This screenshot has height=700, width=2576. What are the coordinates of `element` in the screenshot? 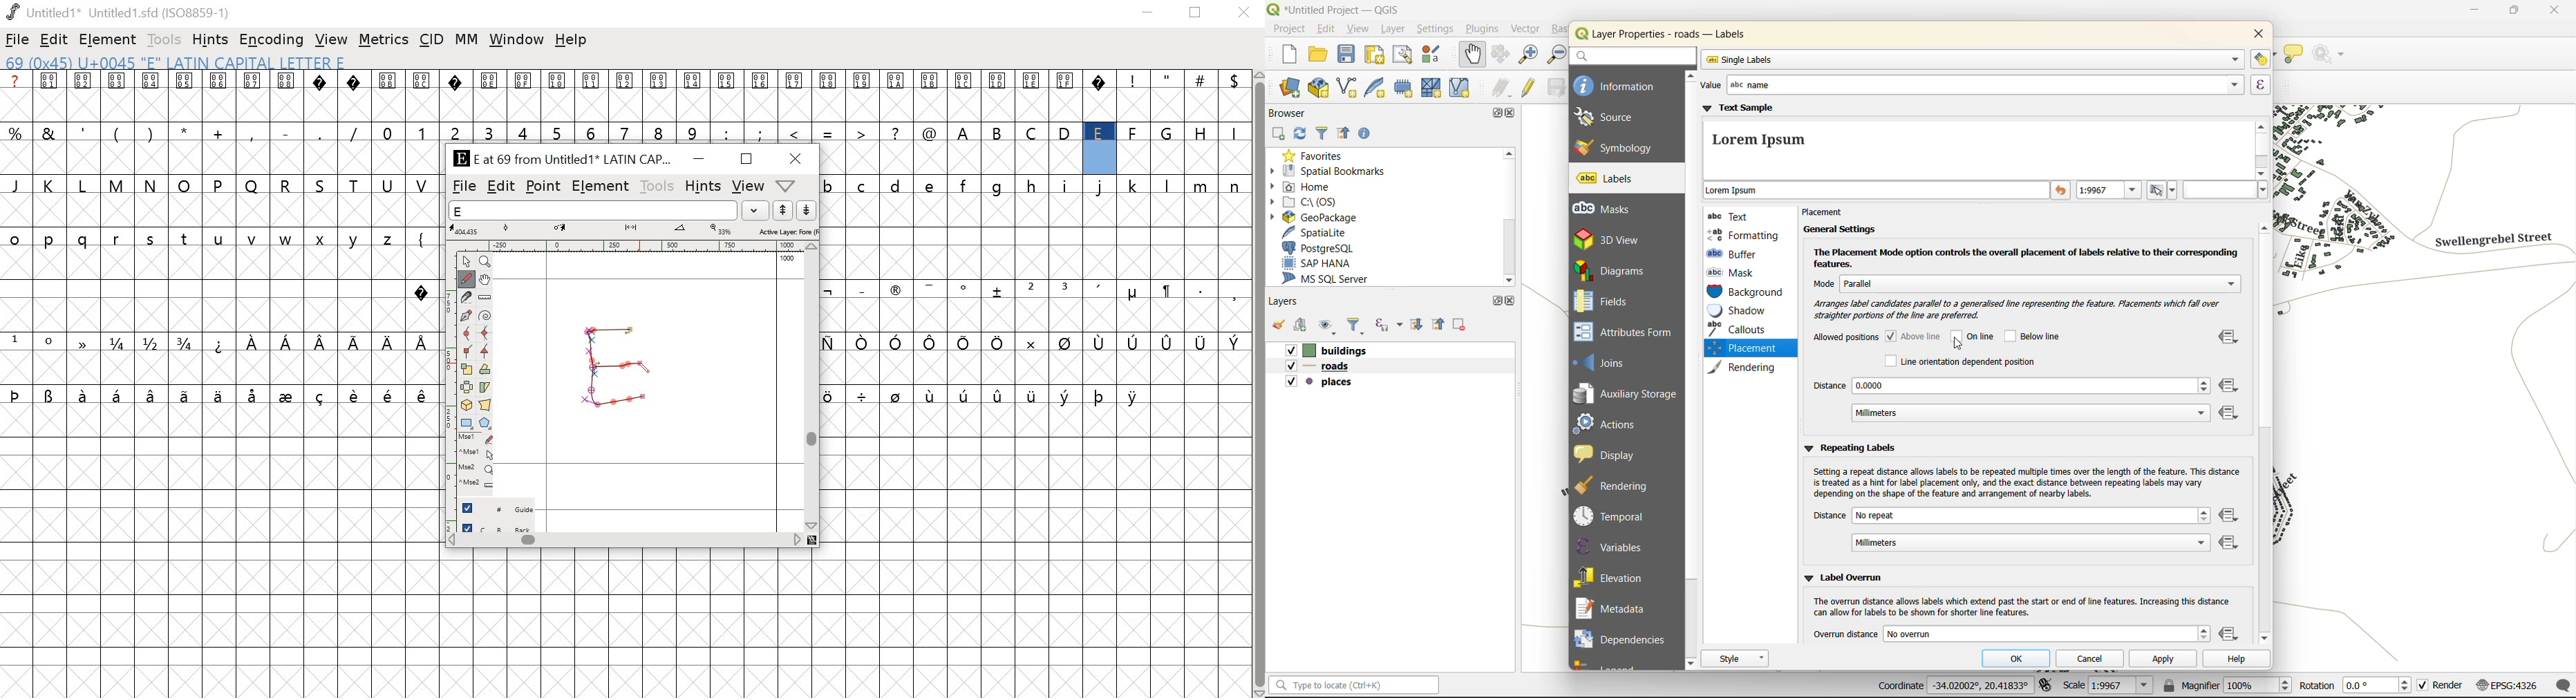 It's located at (600, 186).